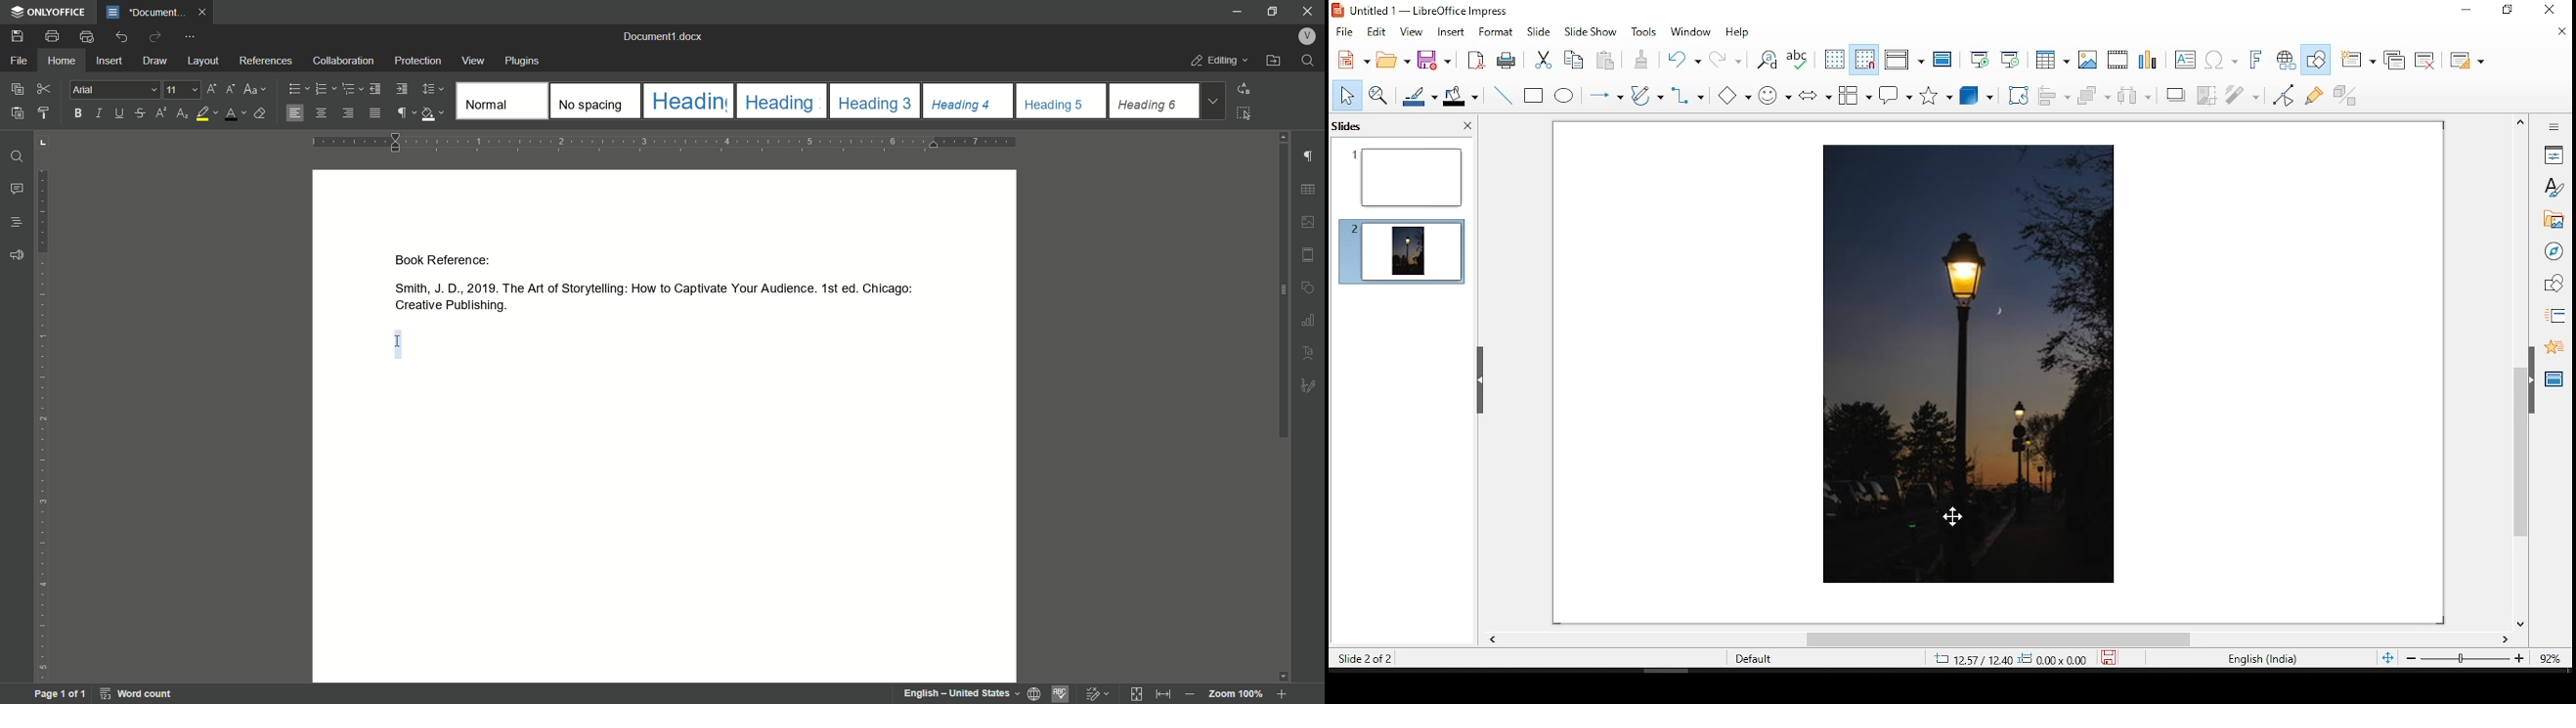 The image size is (2576, 728). Describe the element at coordinates (1274, 60) in the screenshot. I see `open file` at that location.